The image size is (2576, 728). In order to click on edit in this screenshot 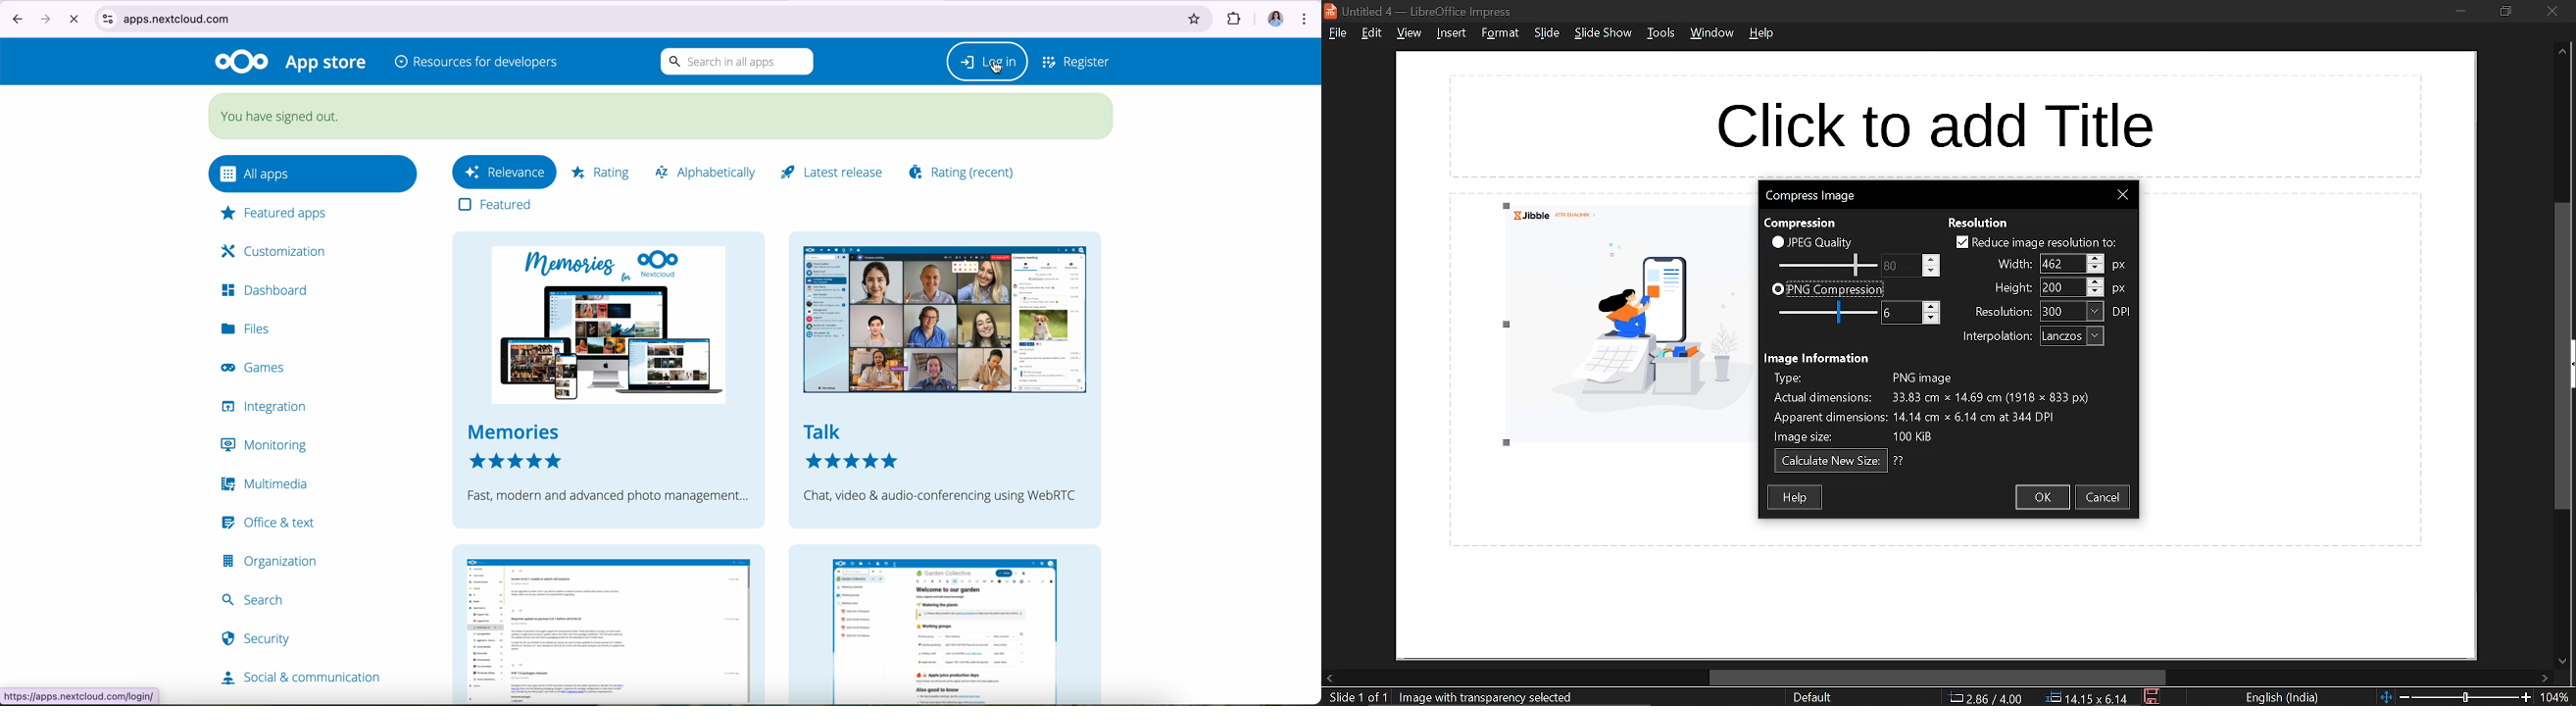, I will do `click(1373, 32)`.